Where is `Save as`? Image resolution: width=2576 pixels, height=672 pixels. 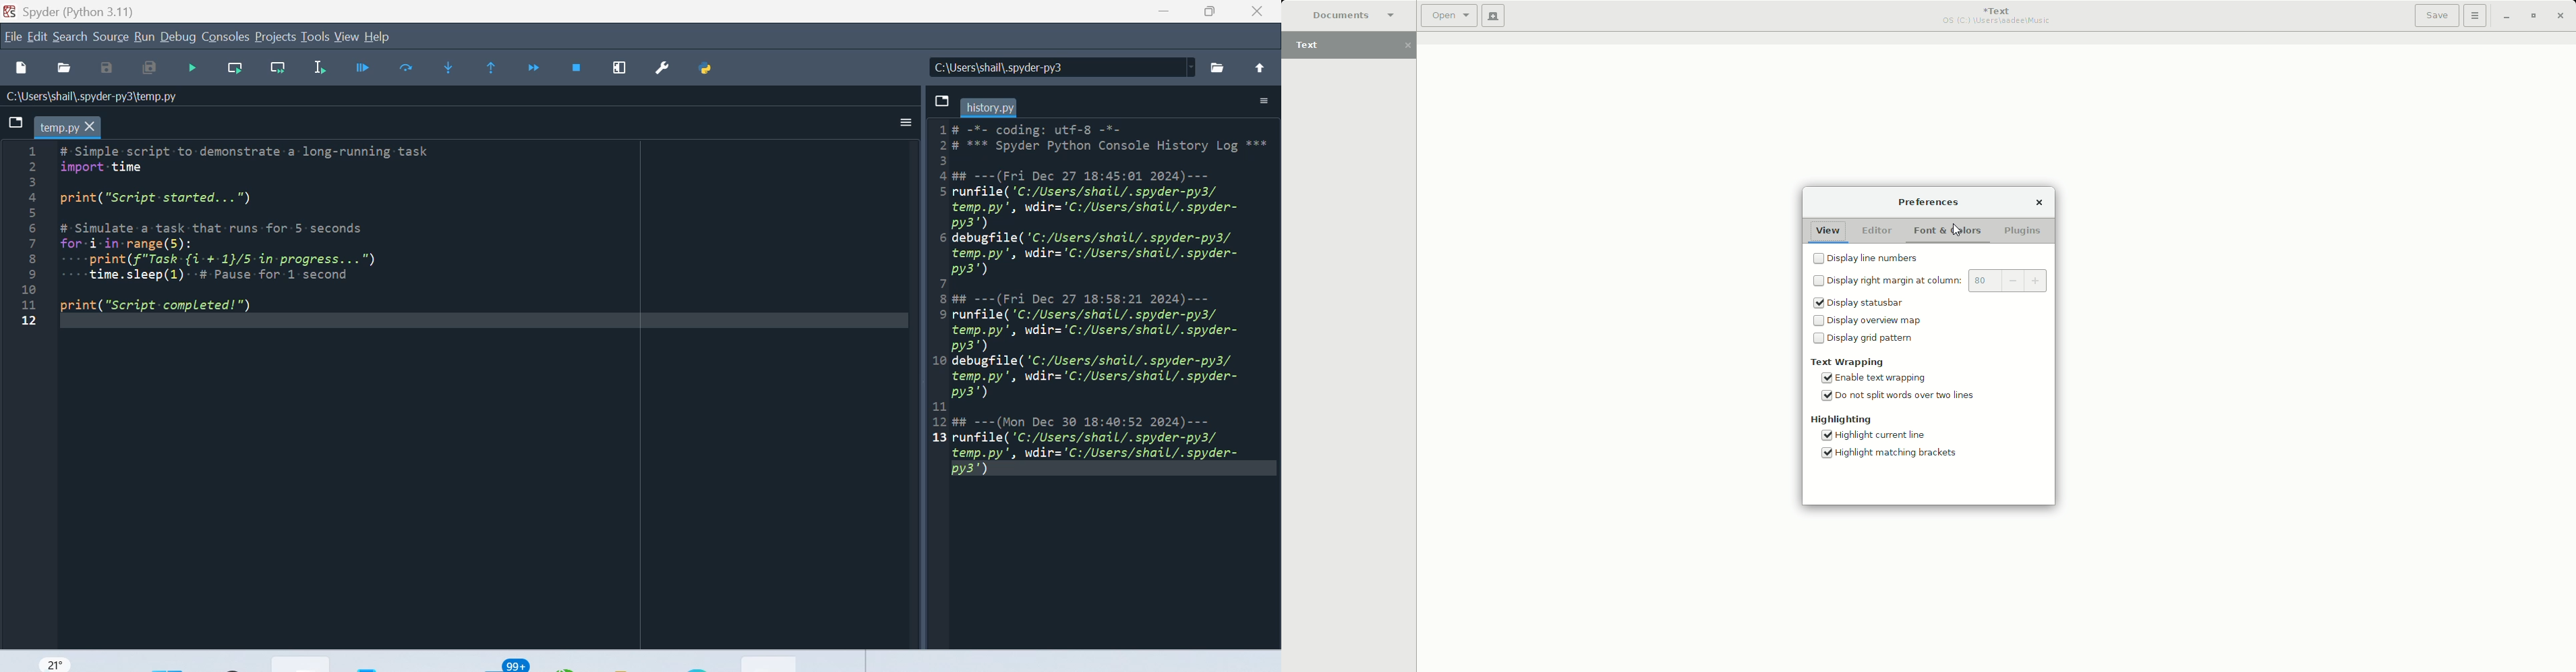 Save as is located at coordinates (112, 71).